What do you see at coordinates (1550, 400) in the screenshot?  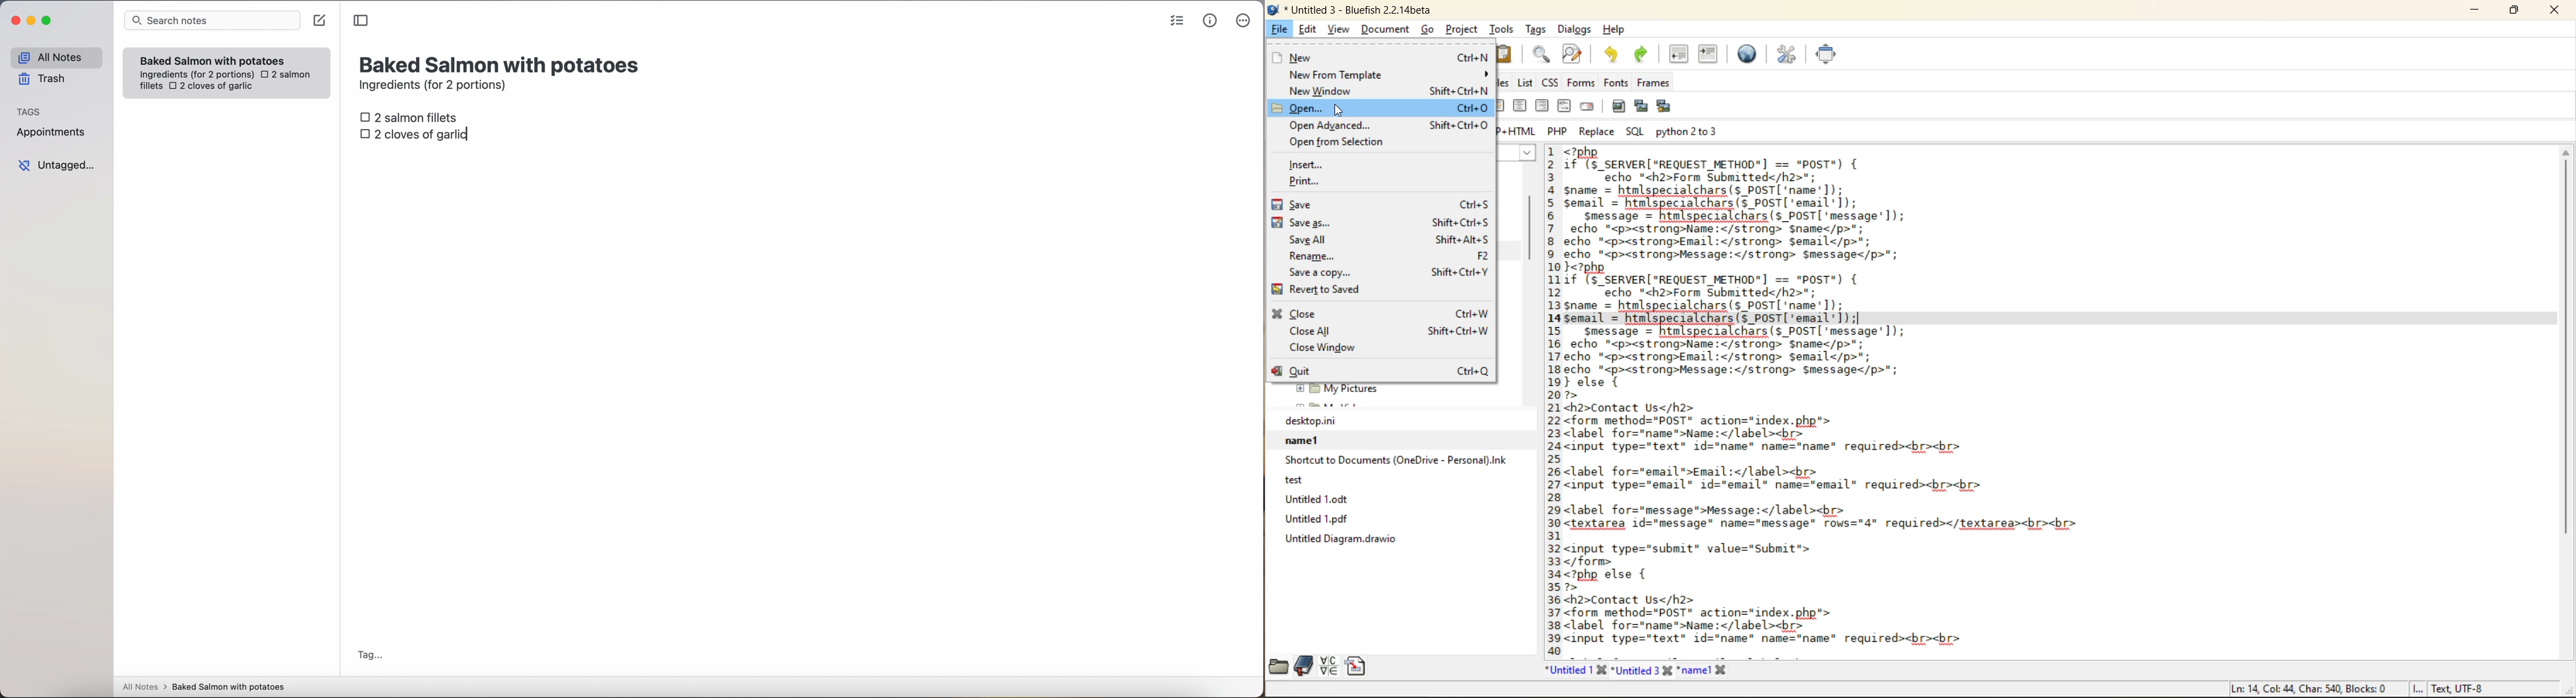 I see `line number` at bounding box center [1550, 400].